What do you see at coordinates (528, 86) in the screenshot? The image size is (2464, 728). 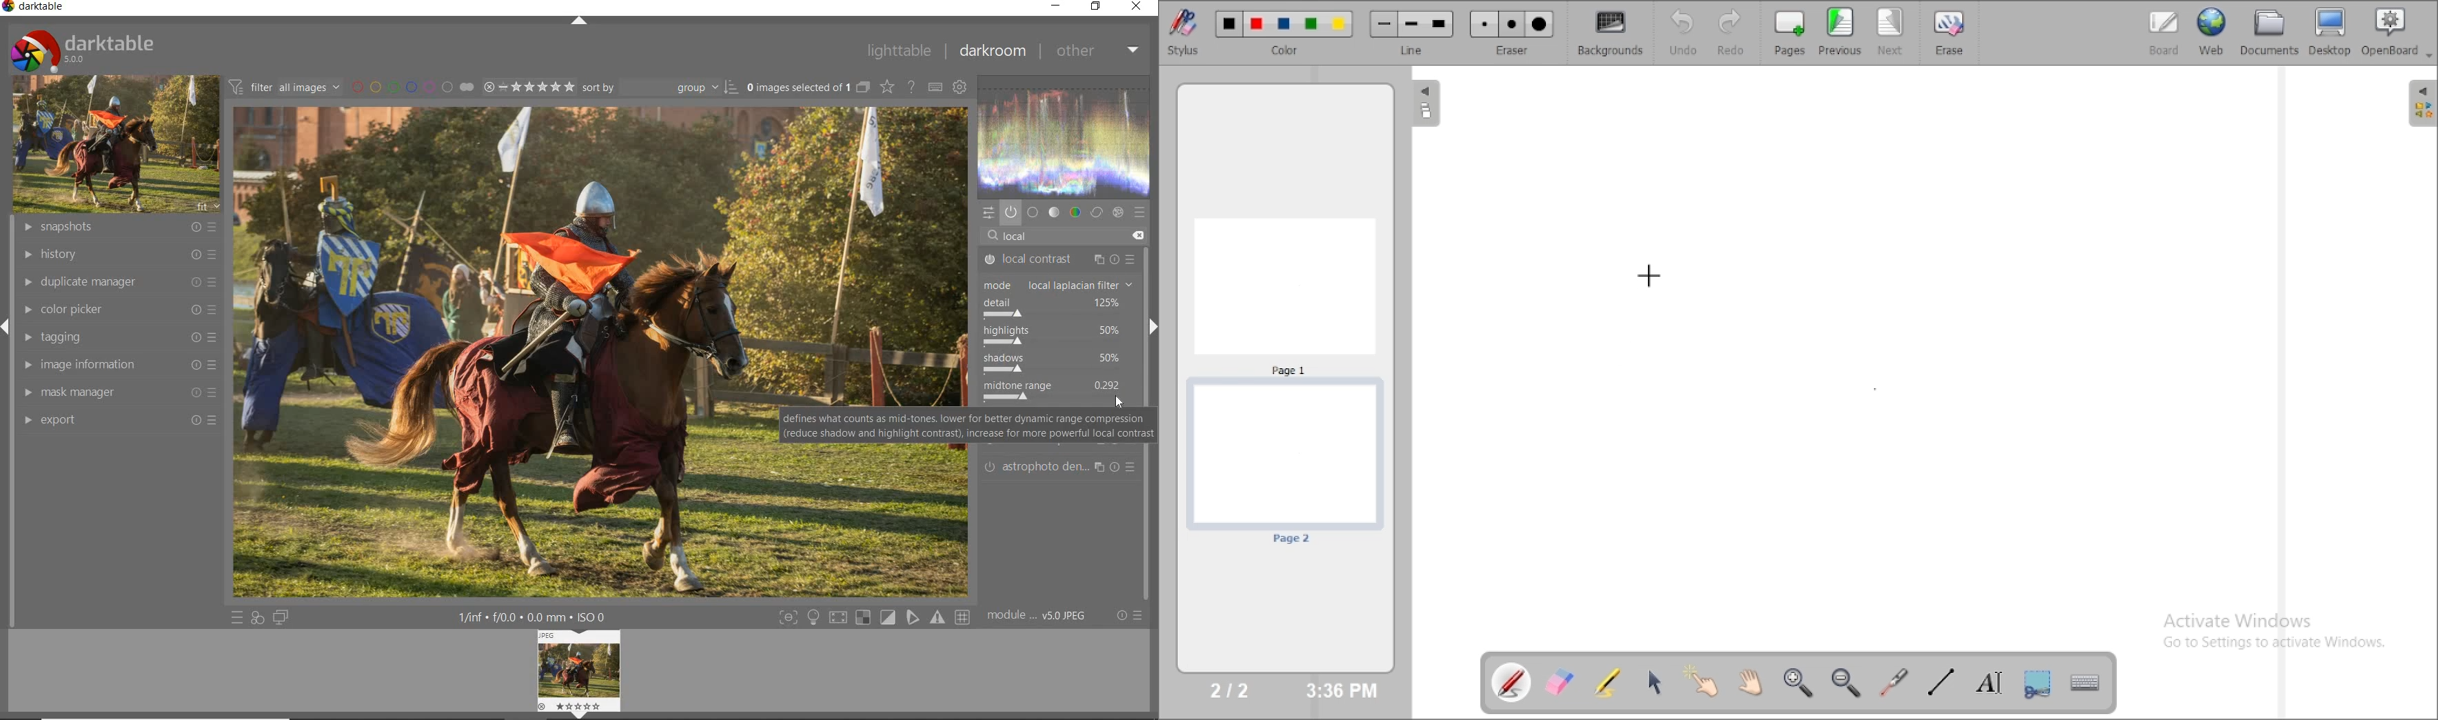 I see `selected Image range rating` at bounding box center [528, 86].